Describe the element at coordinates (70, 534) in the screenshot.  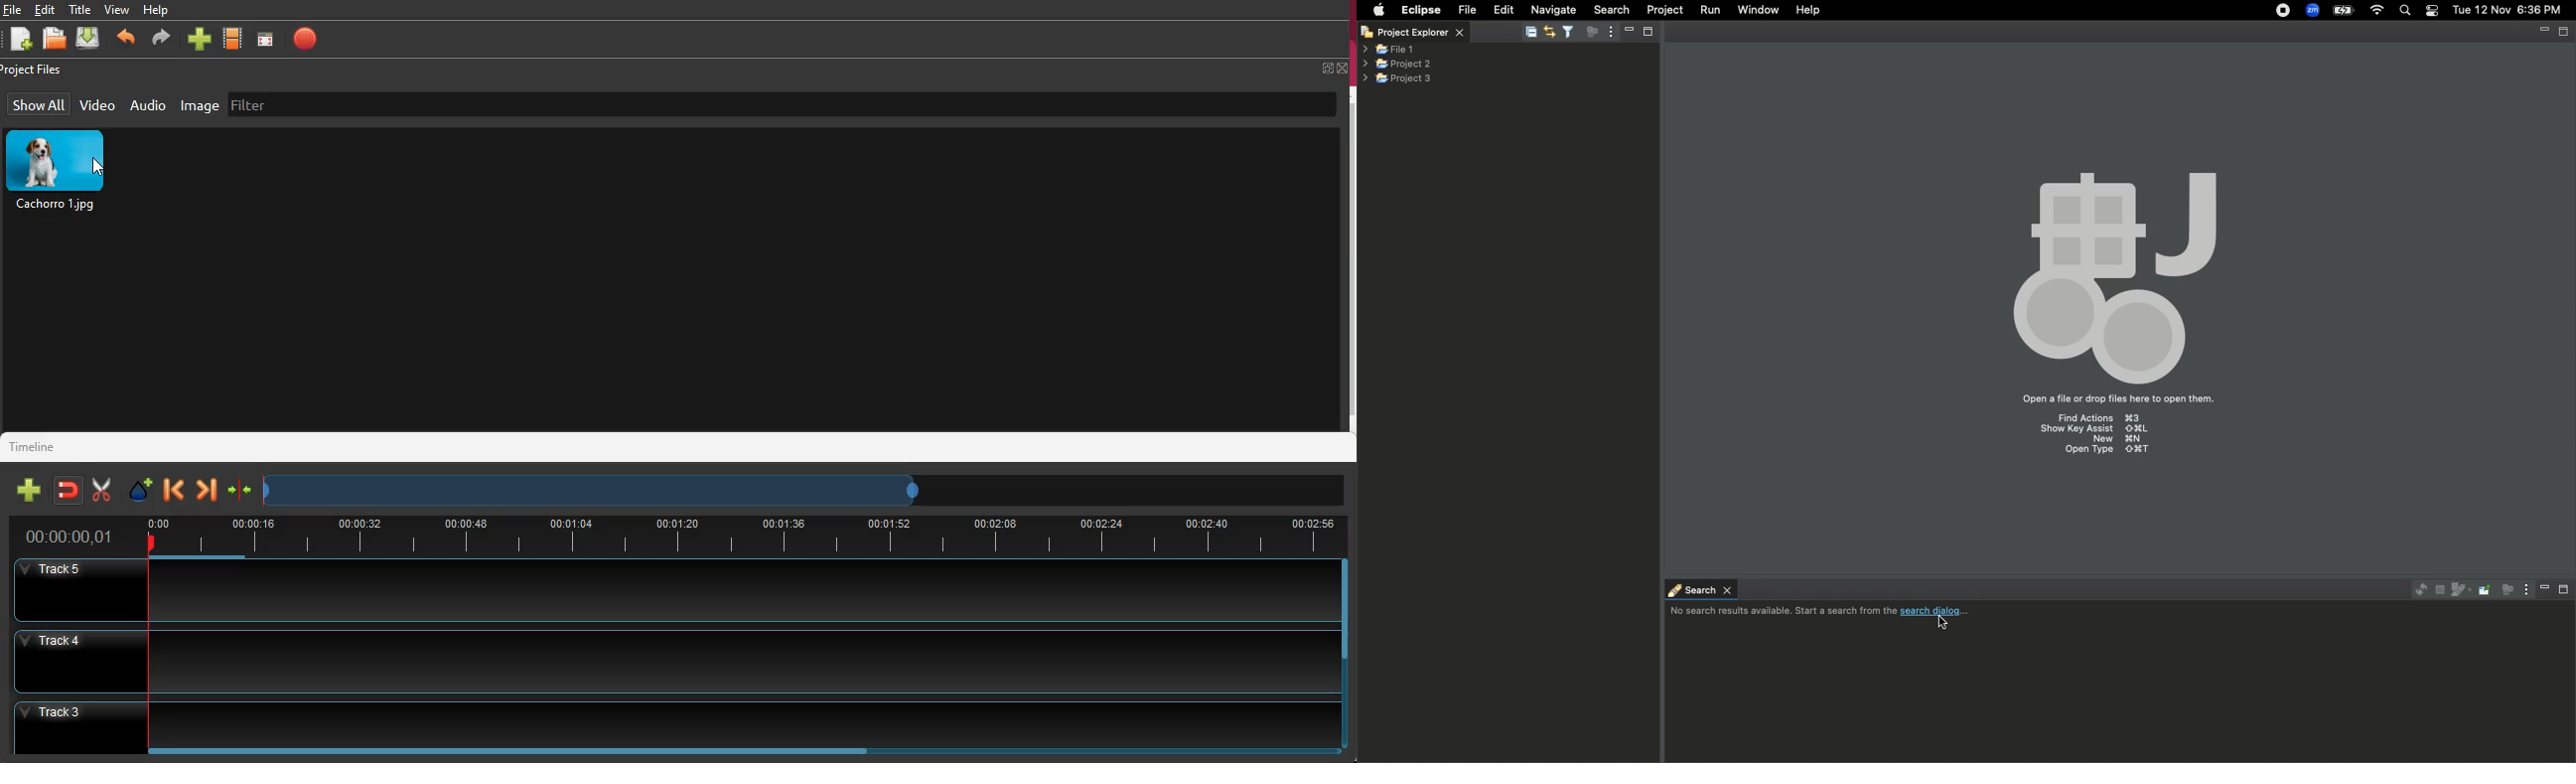
I see `time` at that location.